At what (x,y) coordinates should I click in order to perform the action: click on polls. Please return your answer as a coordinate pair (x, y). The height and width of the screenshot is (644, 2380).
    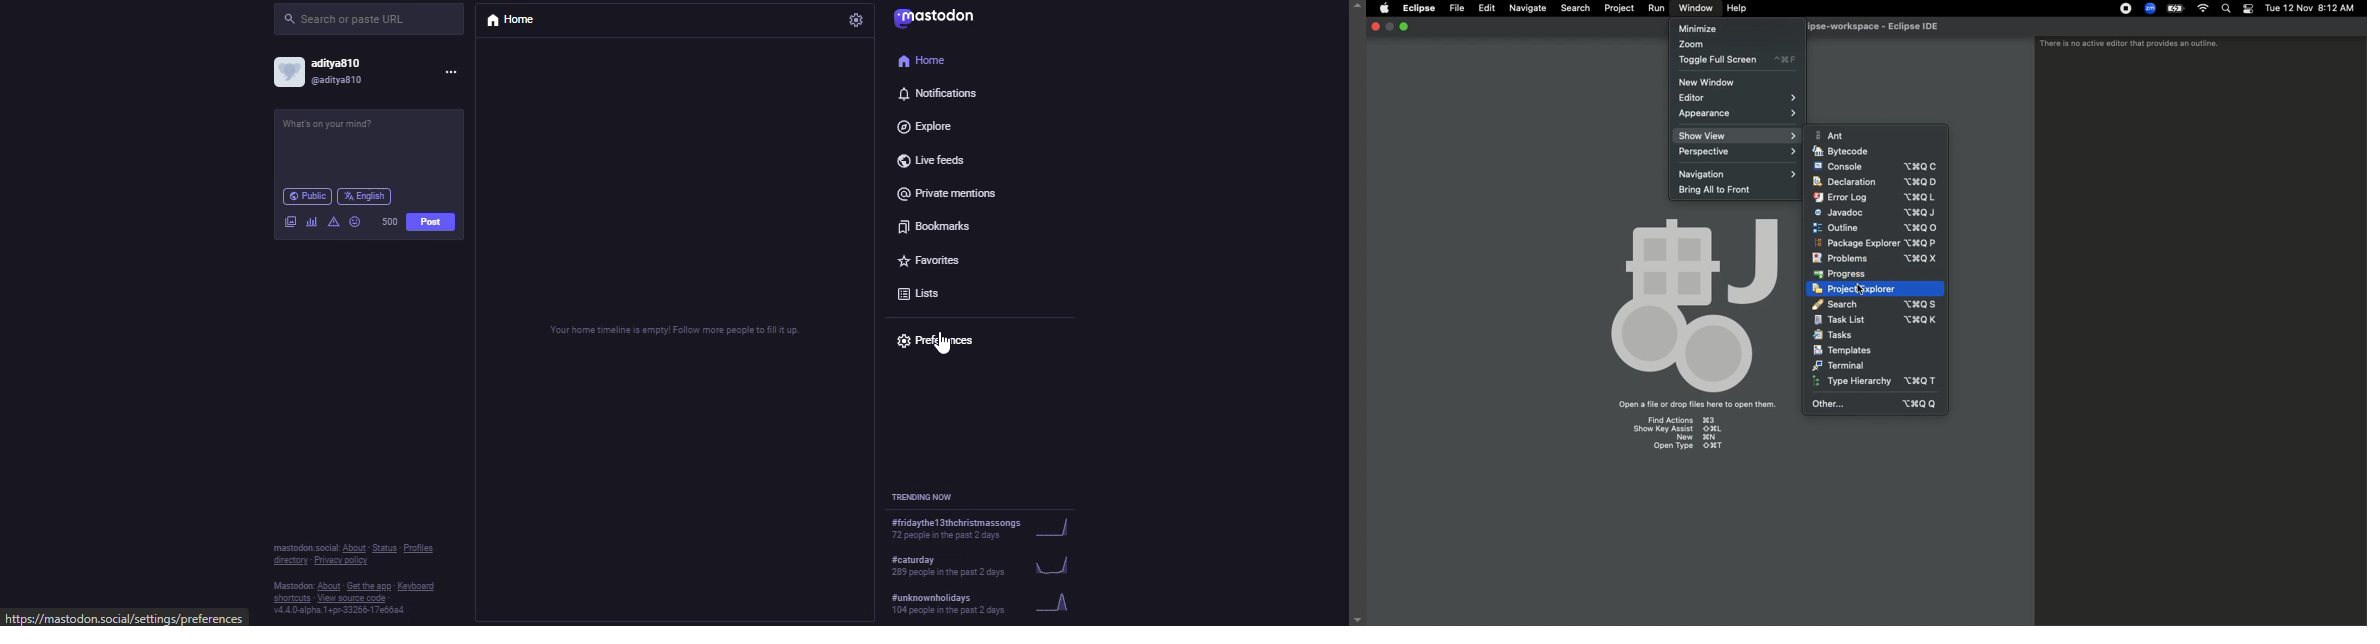
    Looking at the image, I should click on (310, 221).